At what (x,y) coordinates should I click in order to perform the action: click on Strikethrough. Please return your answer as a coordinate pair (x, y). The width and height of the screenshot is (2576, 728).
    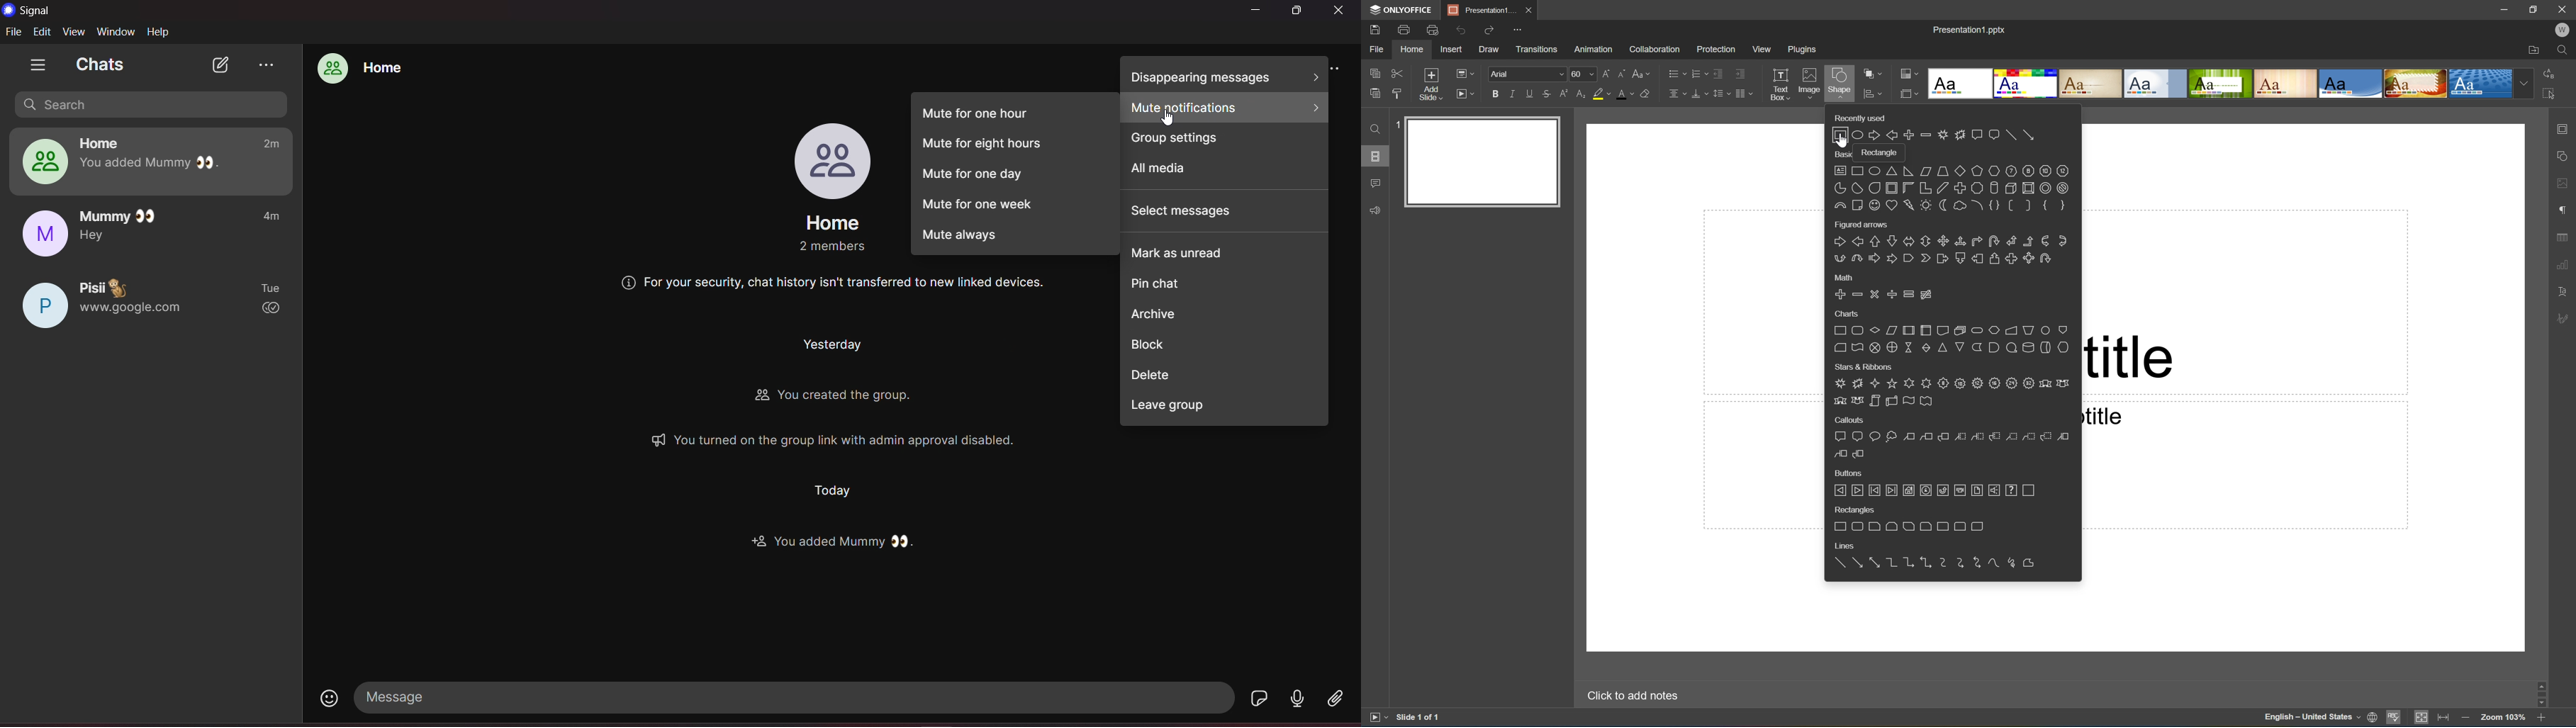
    Looking at the image, I should click on (1547, 95).